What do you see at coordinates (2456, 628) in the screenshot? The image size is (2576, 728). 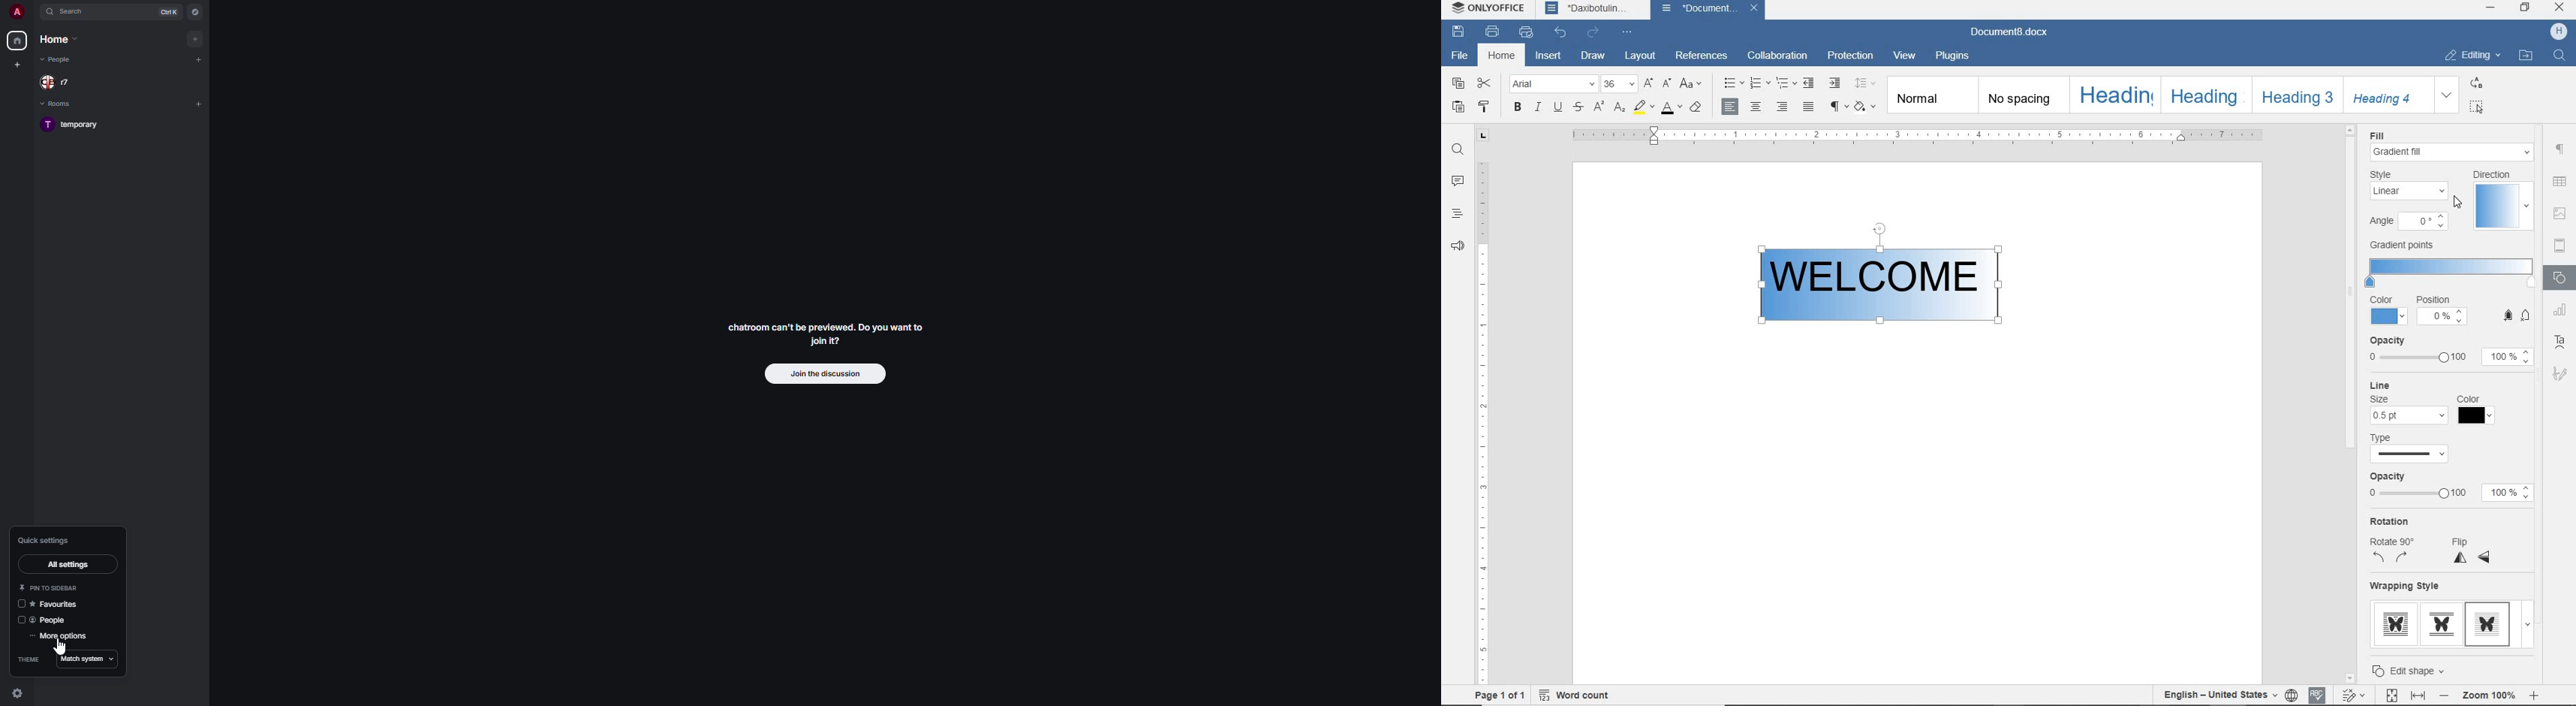 I see `wrapping style` at bounding box center [2456, 628].